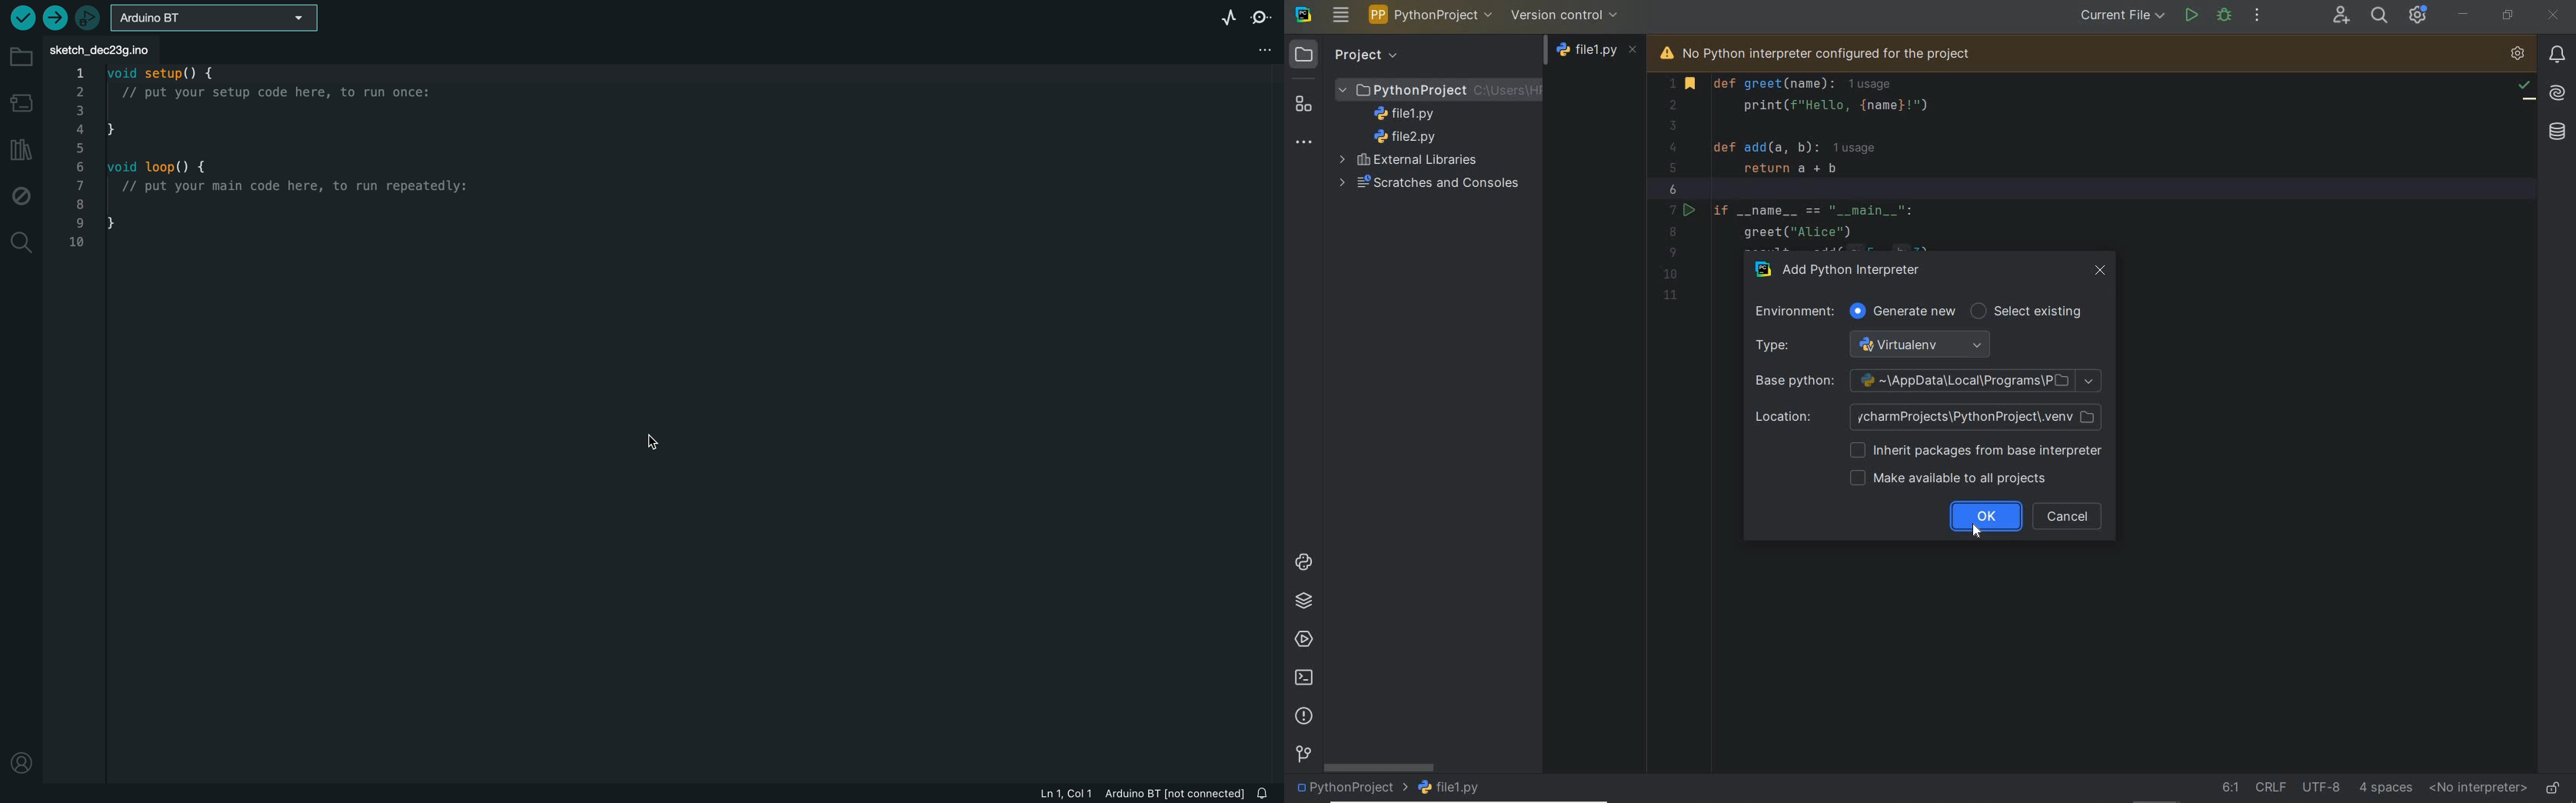  Describe the element at coordinates (2553, 787) in the screenshot. I see `make file ready only` at that location.